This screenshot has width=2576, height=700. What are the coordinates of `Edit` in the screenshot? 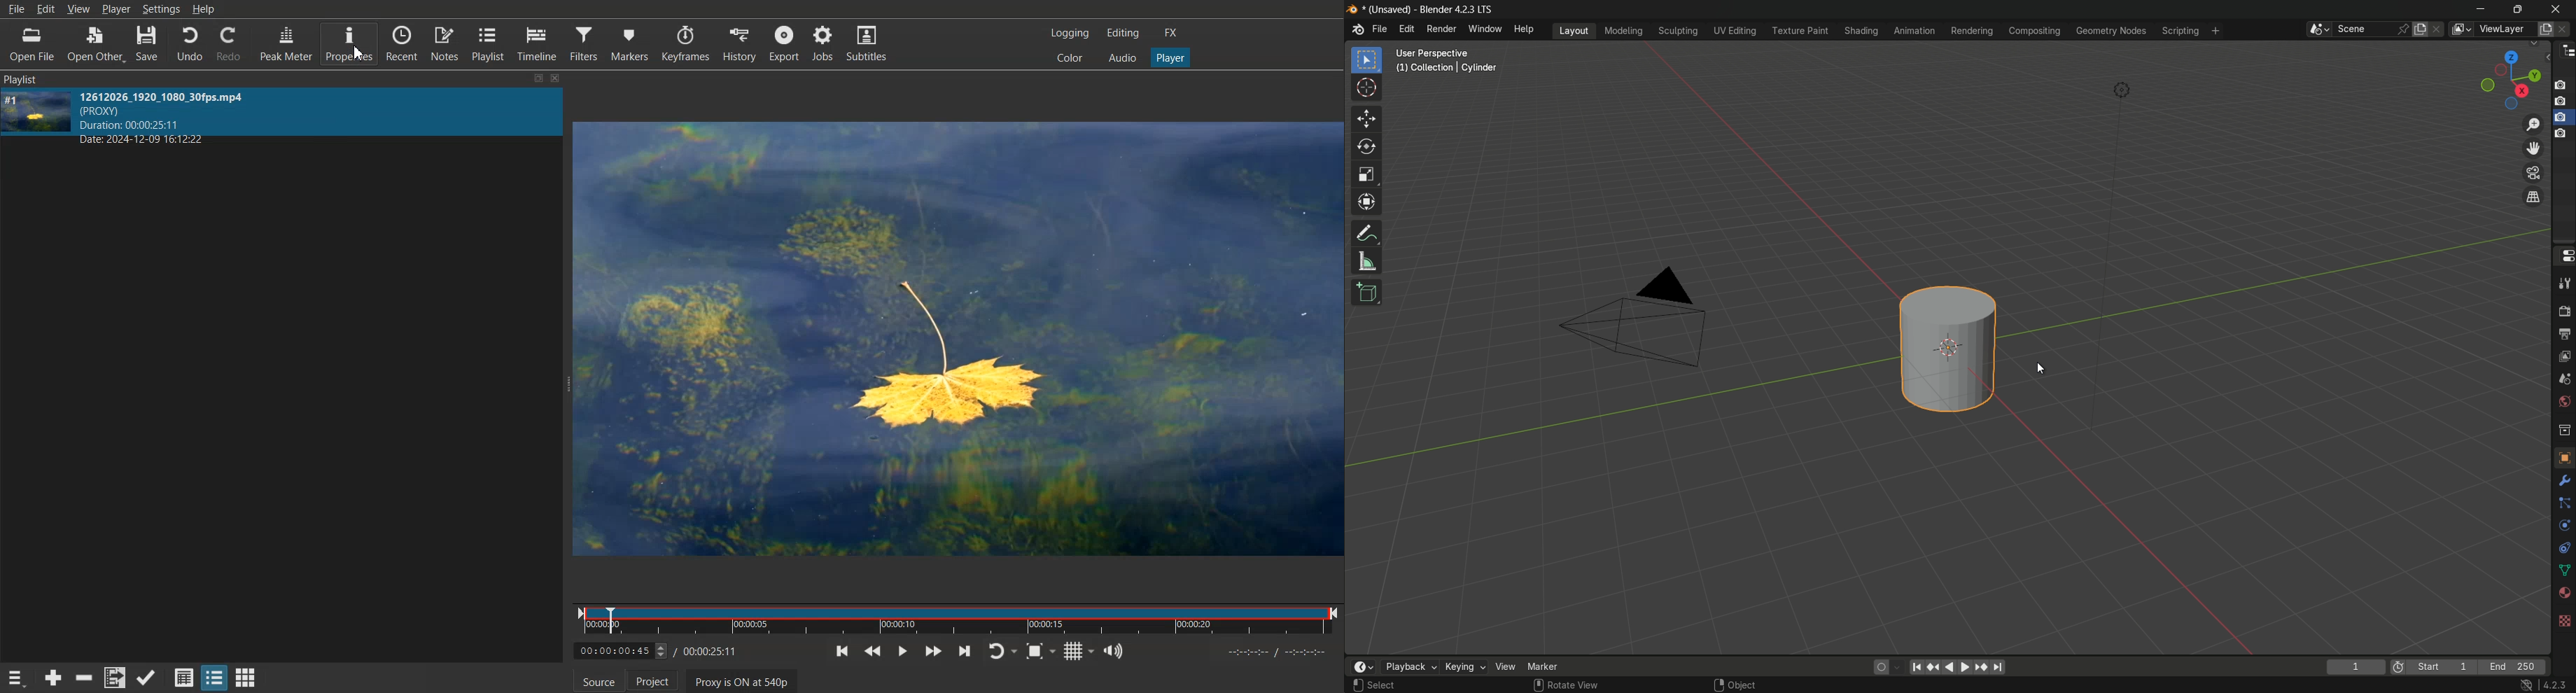 It's located at (46, 9).